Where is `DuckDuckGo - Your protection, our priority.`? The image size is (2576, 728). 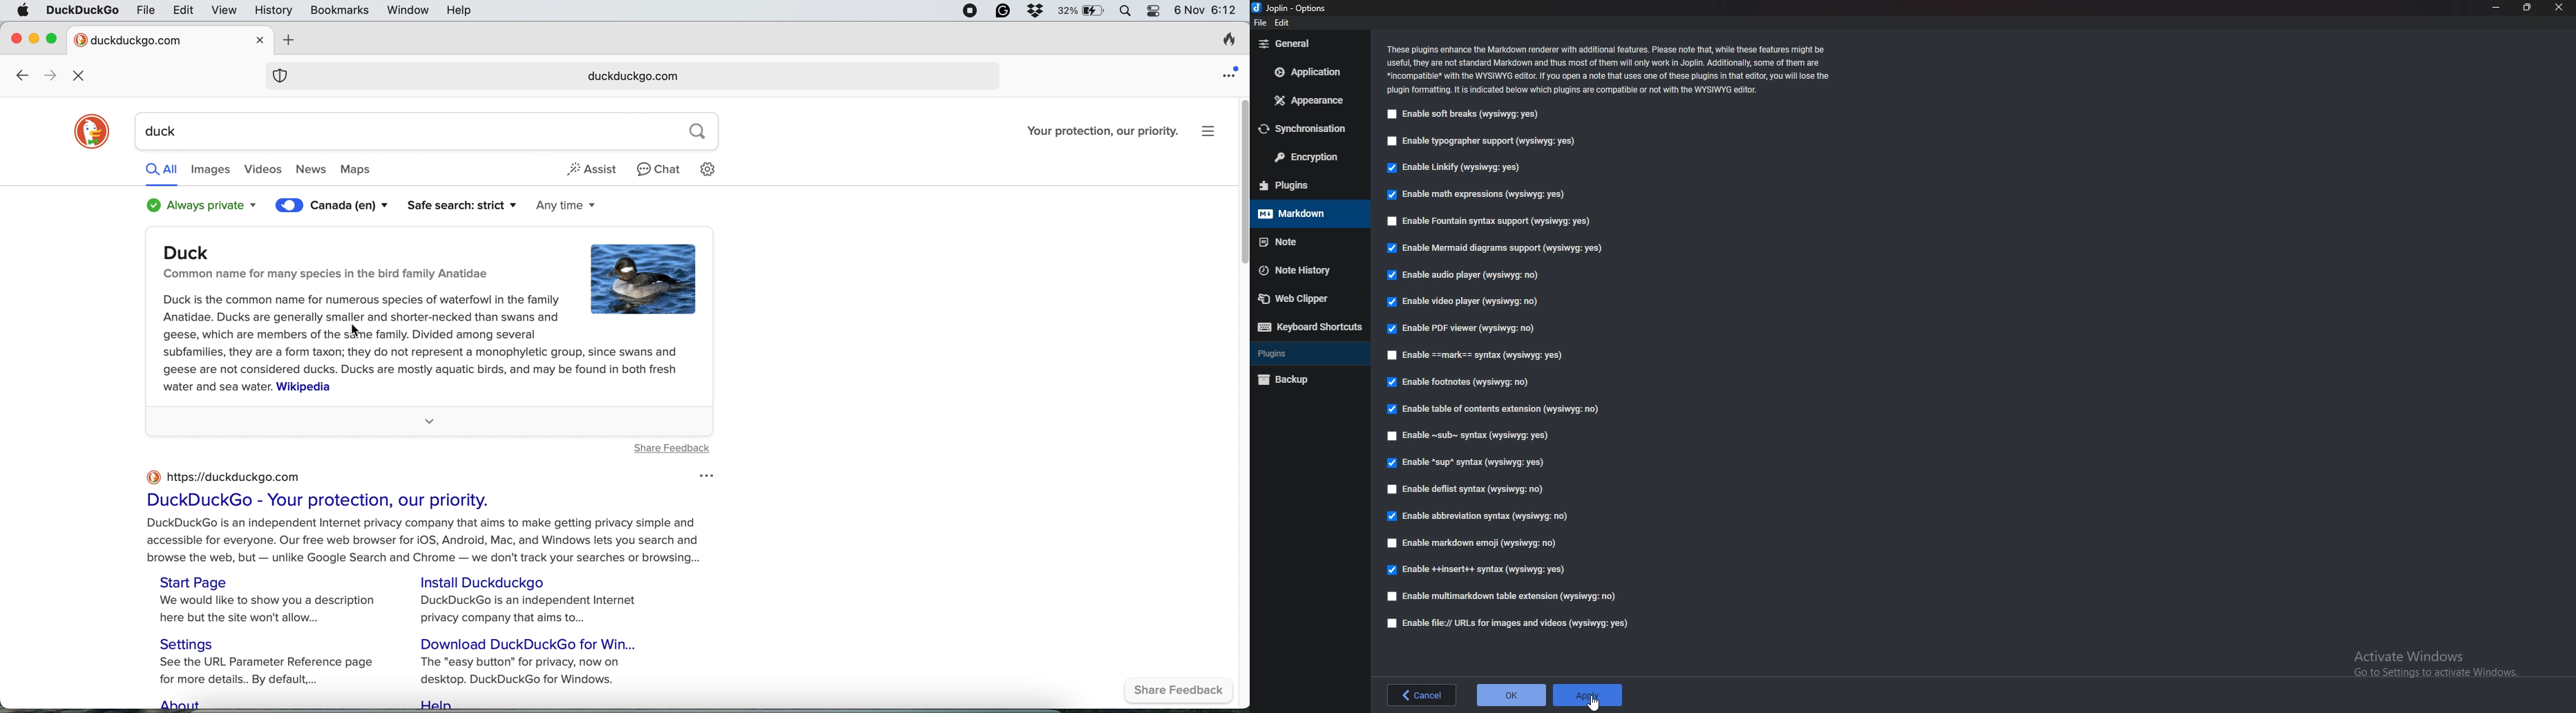 DuckDuckGo - Your protection, our priority. is located at coordinates (317, 501).